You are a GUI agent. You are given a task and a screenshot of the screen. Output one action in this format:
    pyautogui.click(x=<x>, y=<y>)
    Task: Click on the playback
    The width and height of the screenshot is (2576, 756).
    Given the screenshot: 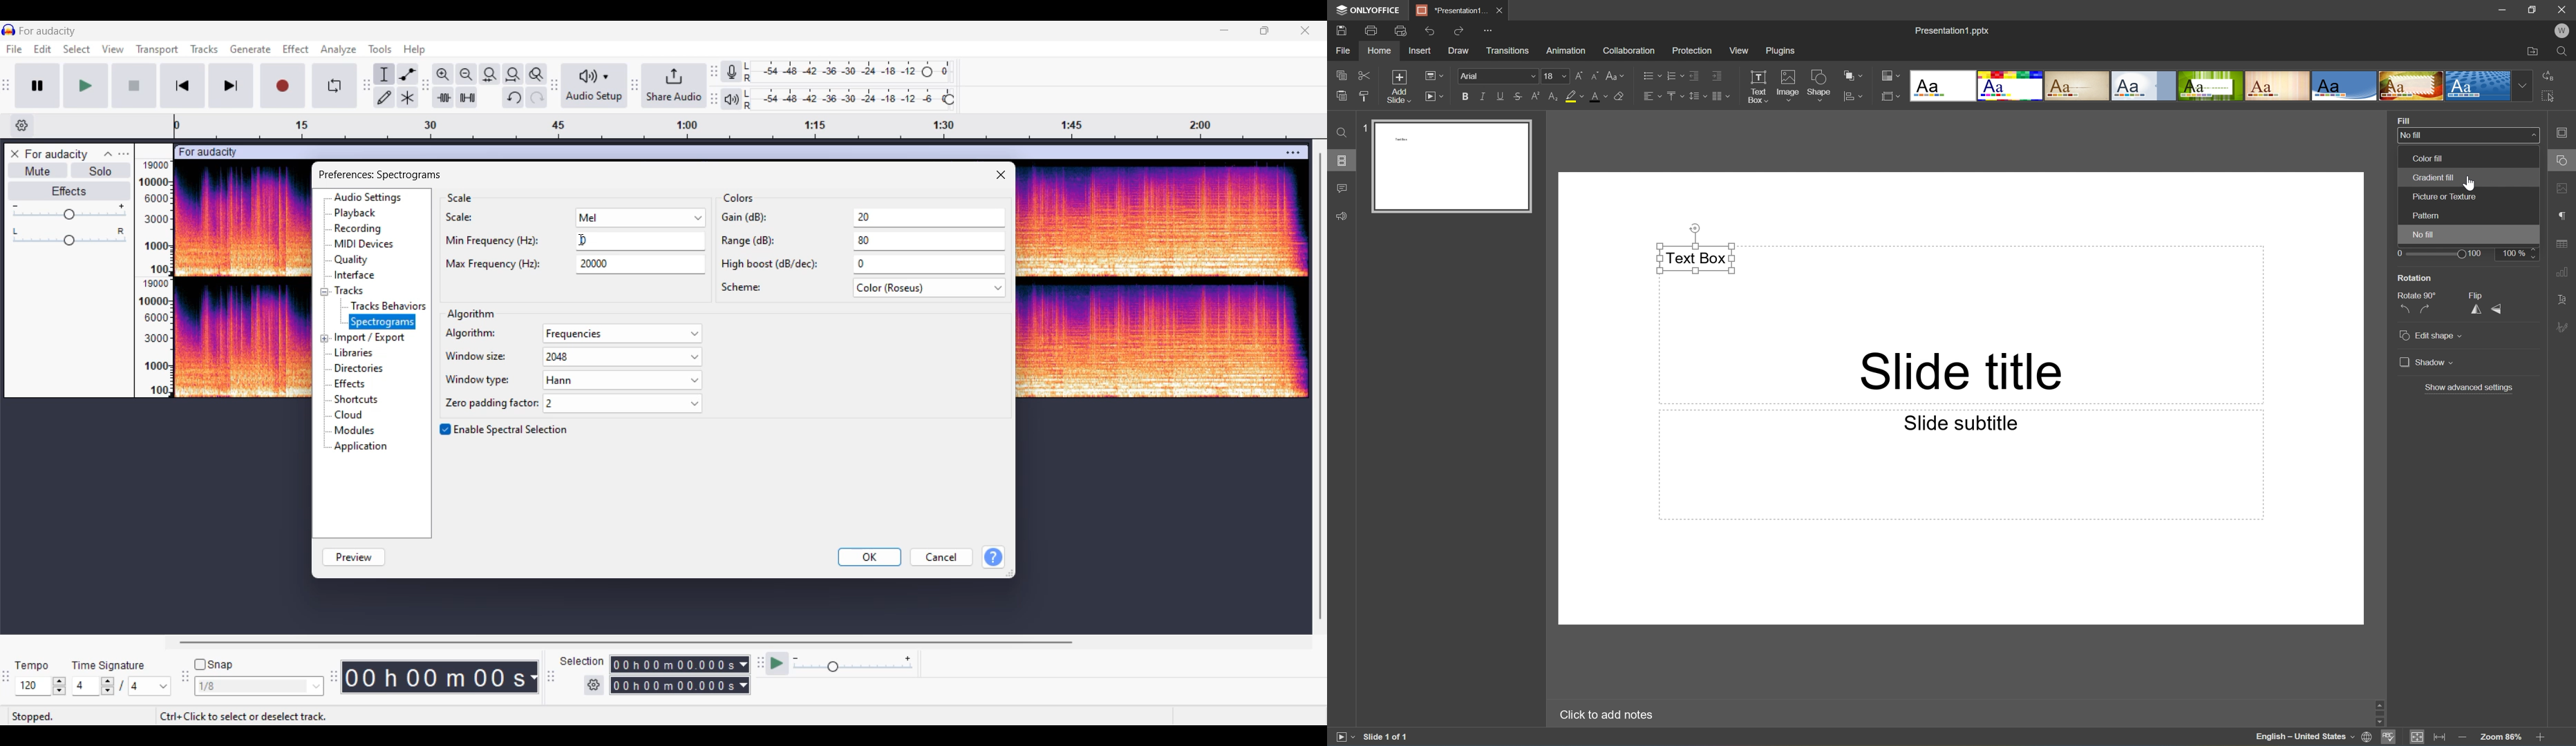 What is the action you would take?
    pyautogui.click(x=361, y=213)
    